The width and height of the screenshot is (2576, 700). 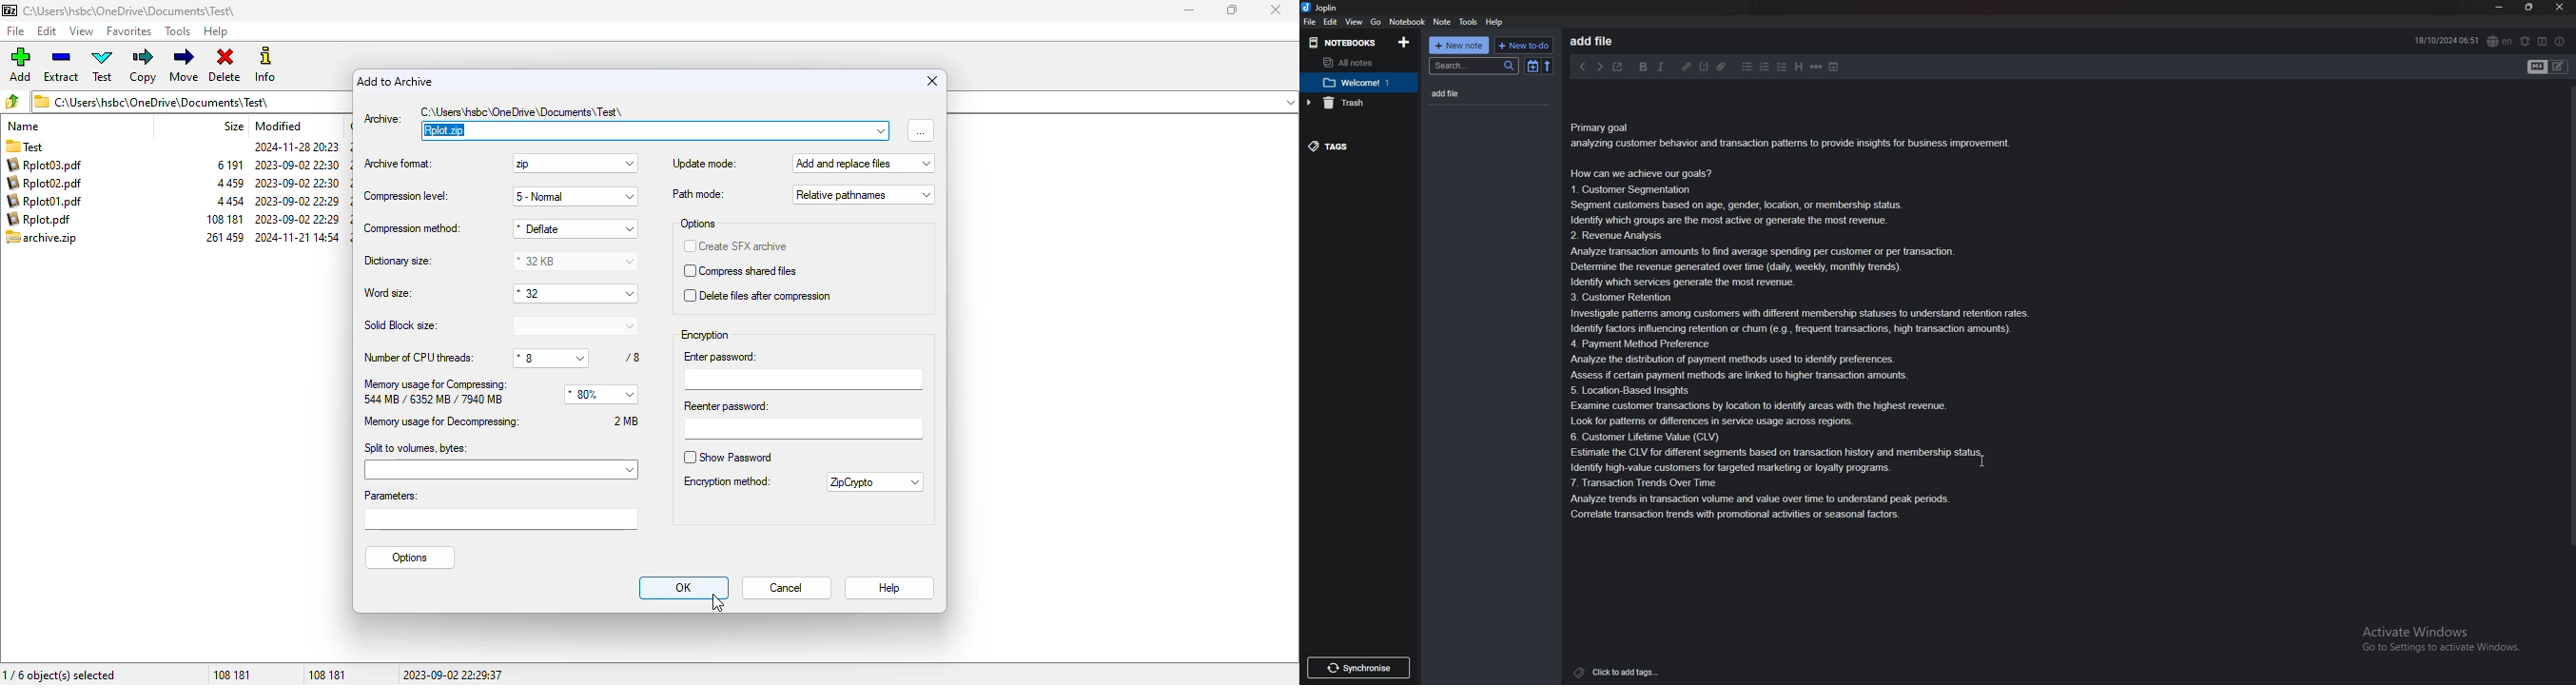 I want to click on Synchronize, so click(x=1361, y=668).